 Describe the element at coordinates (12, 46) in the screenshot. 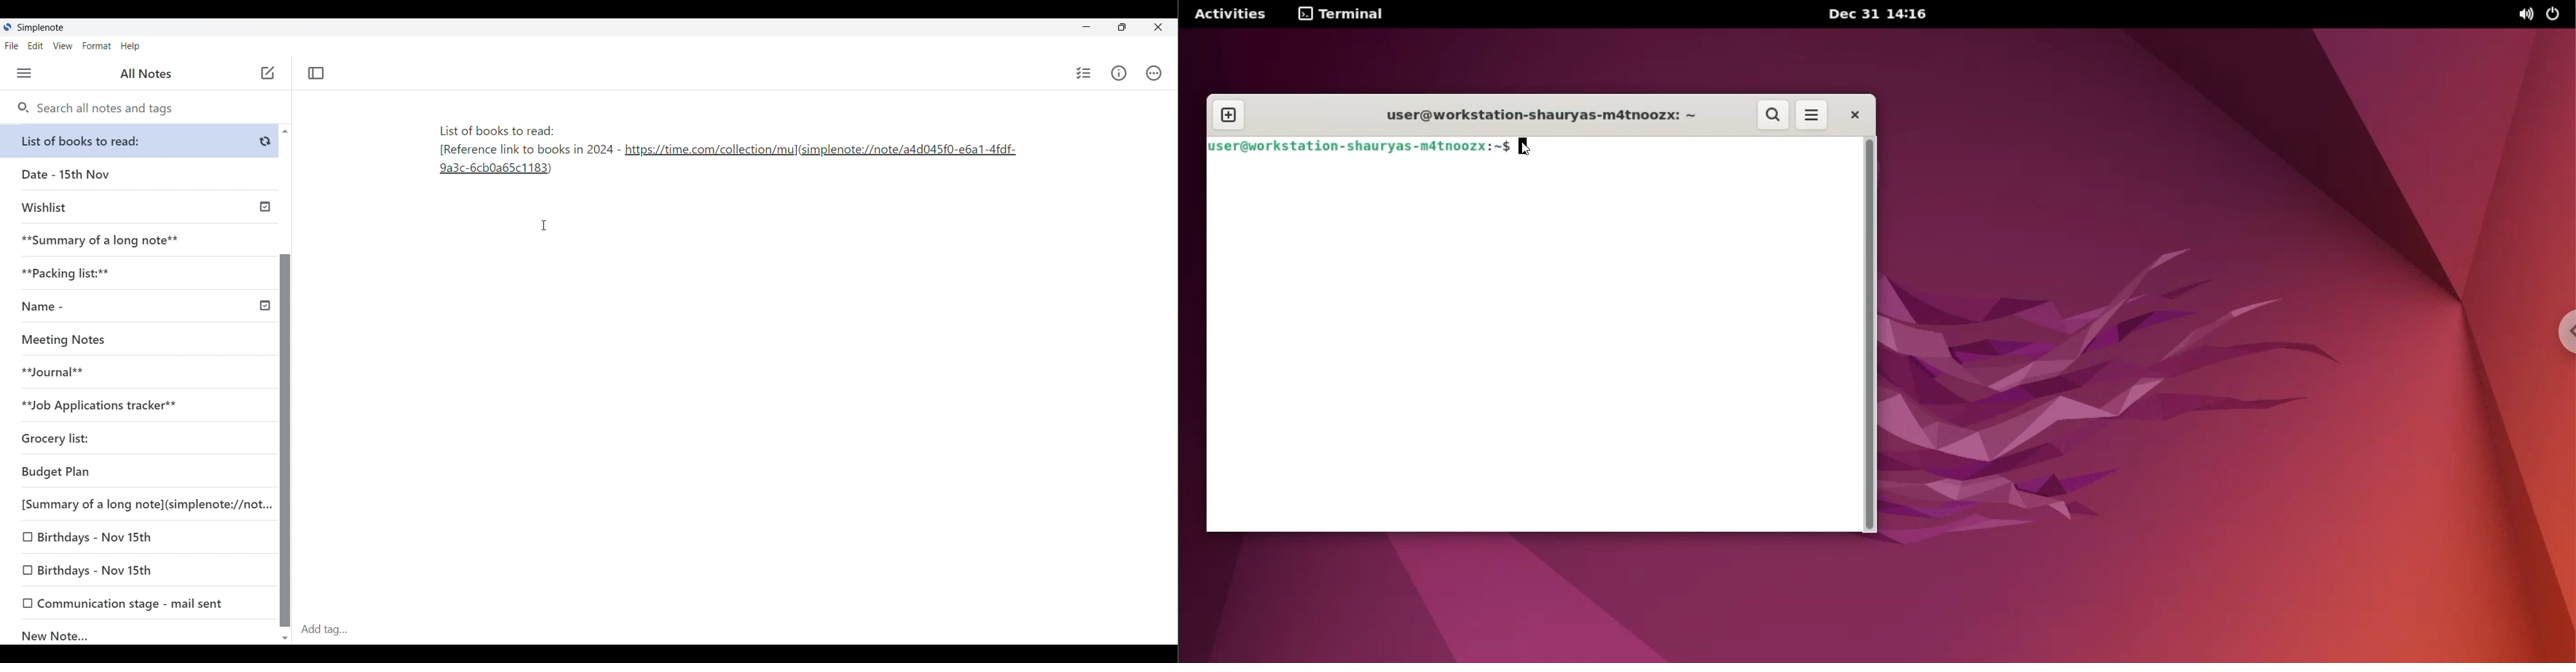

I see `File` at that location.